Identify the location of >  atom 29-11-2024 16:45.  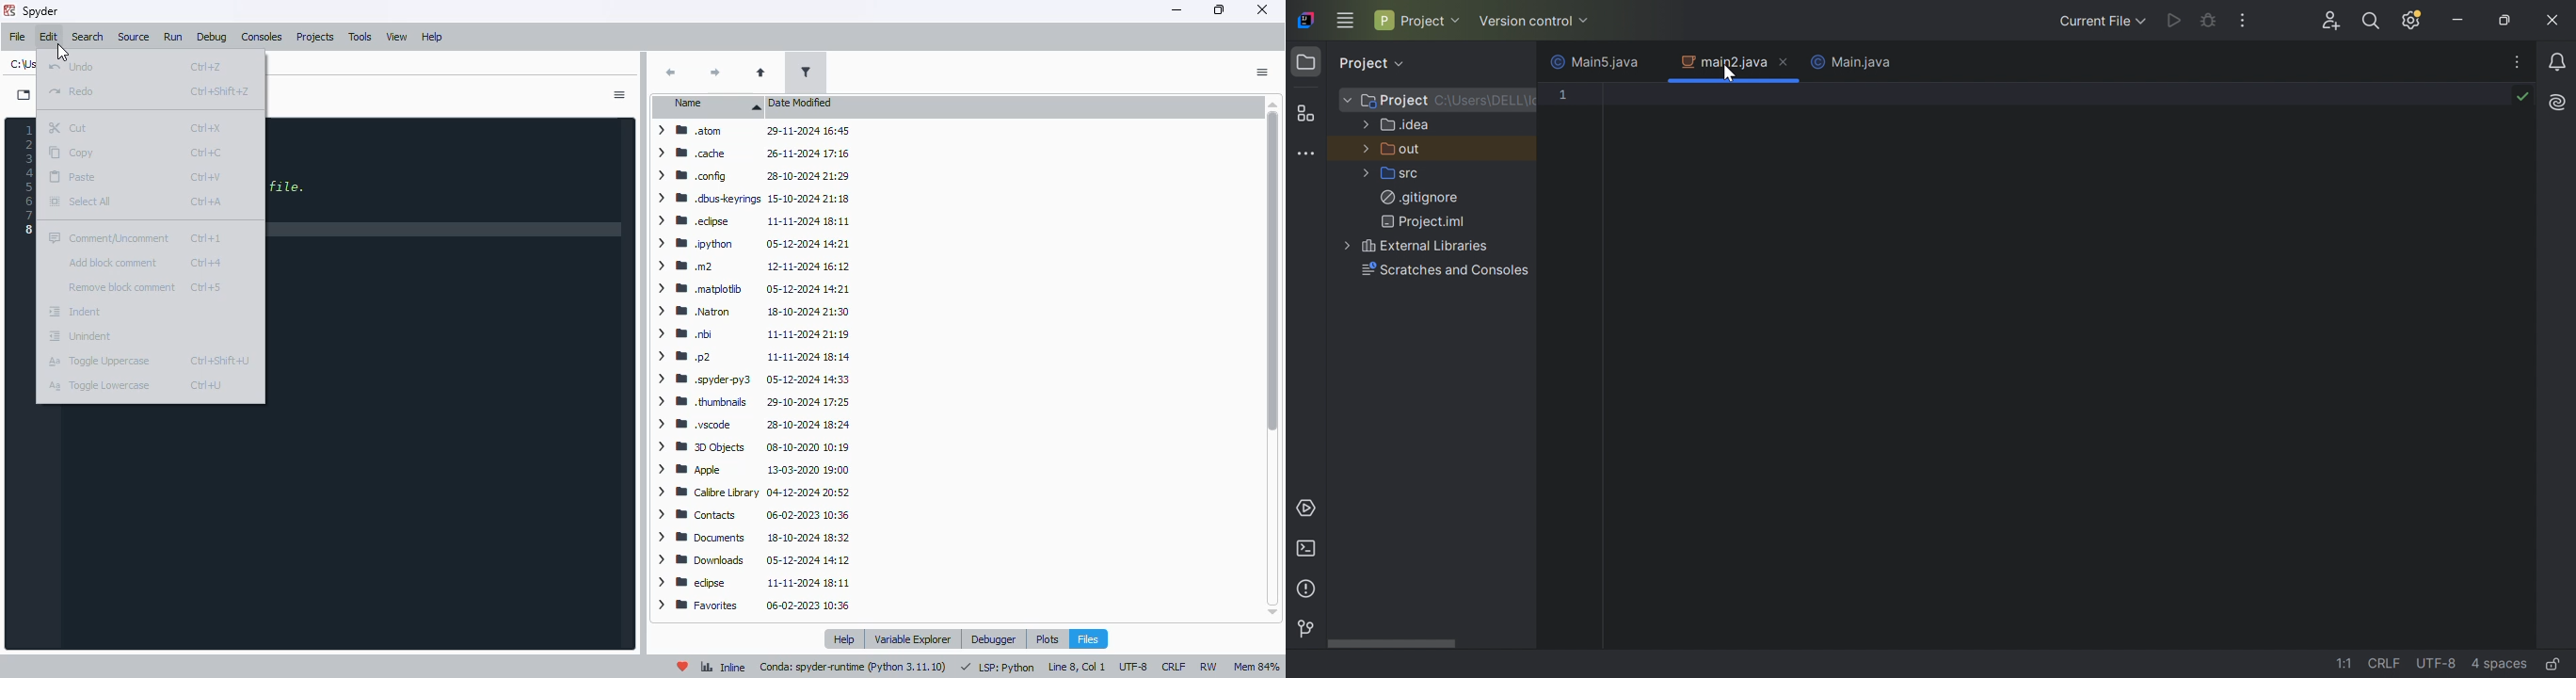
(749, 133).